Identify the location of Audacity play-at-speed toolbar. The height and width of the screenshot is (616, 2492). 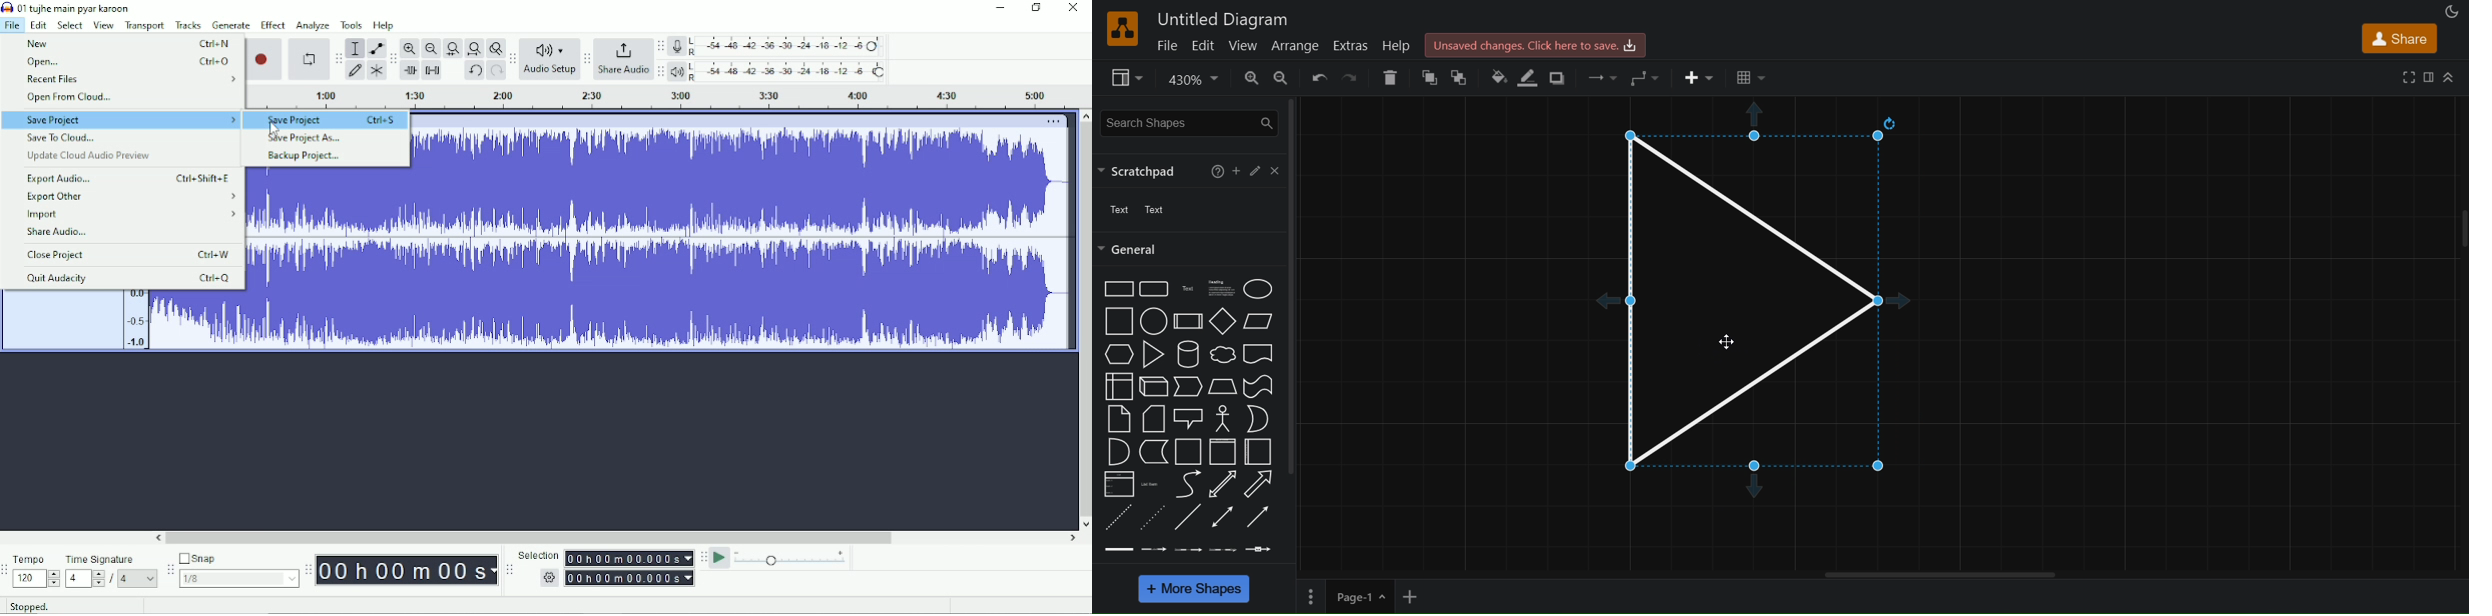
(703, 558).